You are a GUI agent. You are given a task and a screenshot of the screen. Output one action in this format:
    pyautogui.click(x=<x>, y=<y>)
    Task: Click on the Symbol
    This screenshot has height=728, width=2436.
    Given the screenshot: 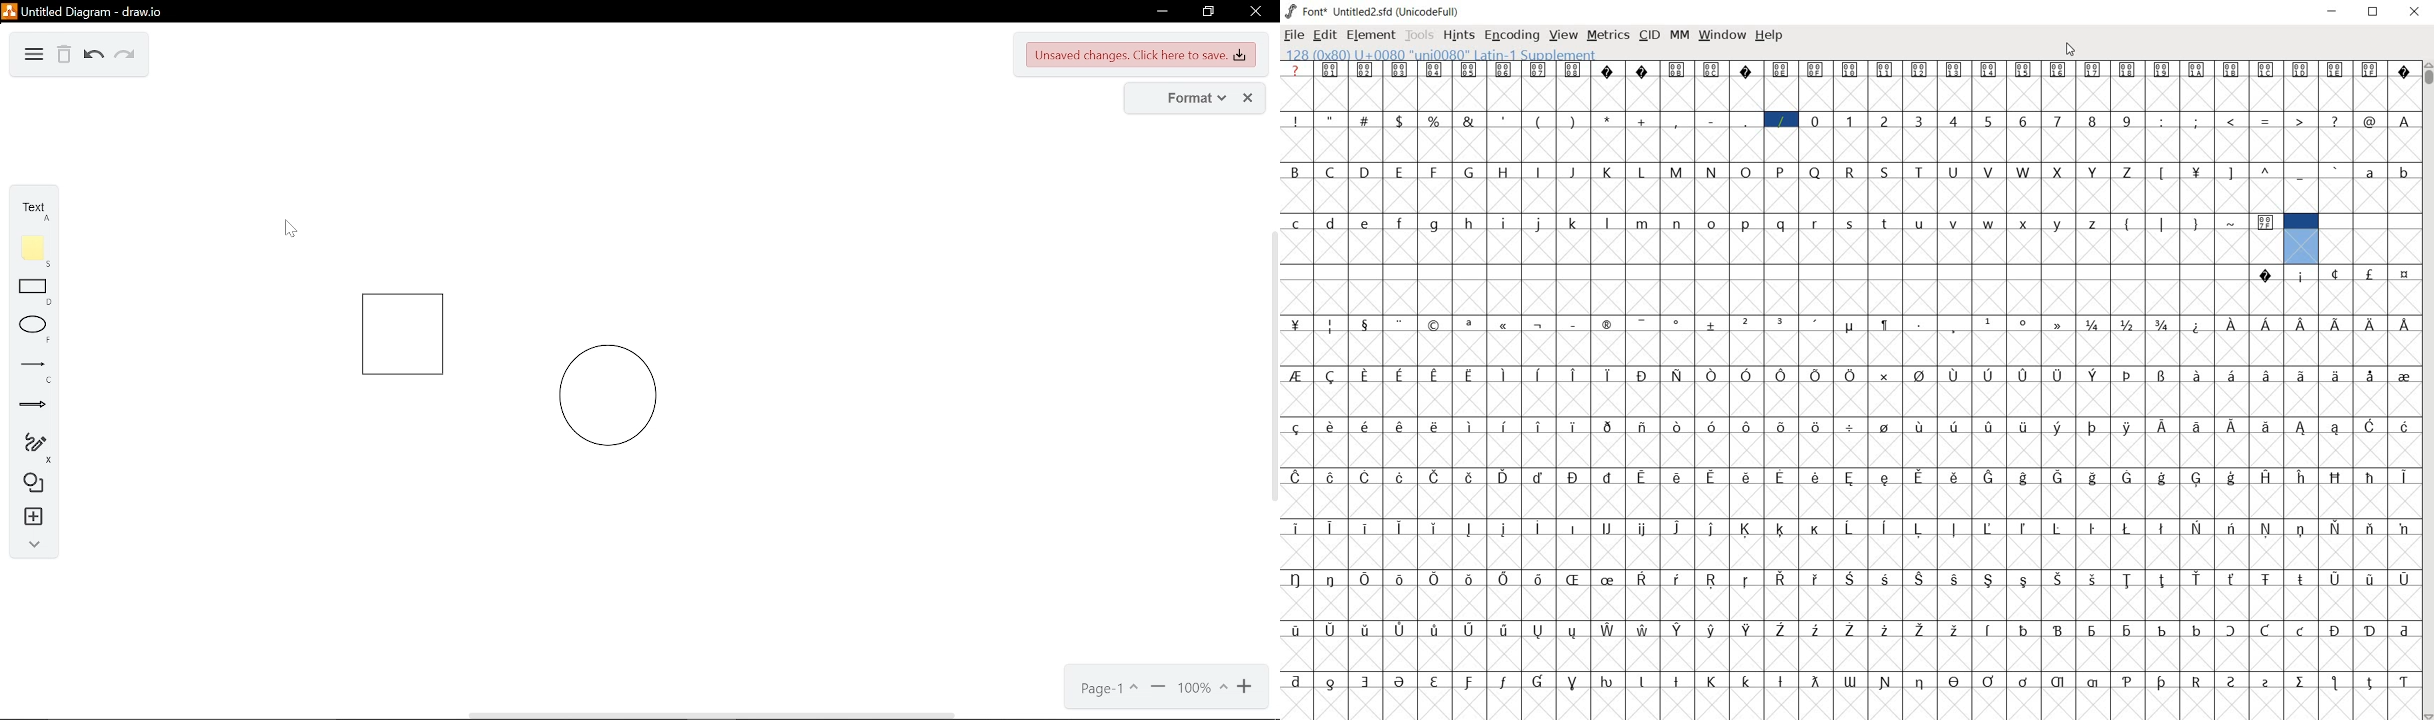 What is the action you would take?
    pyautogui.click(x=2370, y=425)
    